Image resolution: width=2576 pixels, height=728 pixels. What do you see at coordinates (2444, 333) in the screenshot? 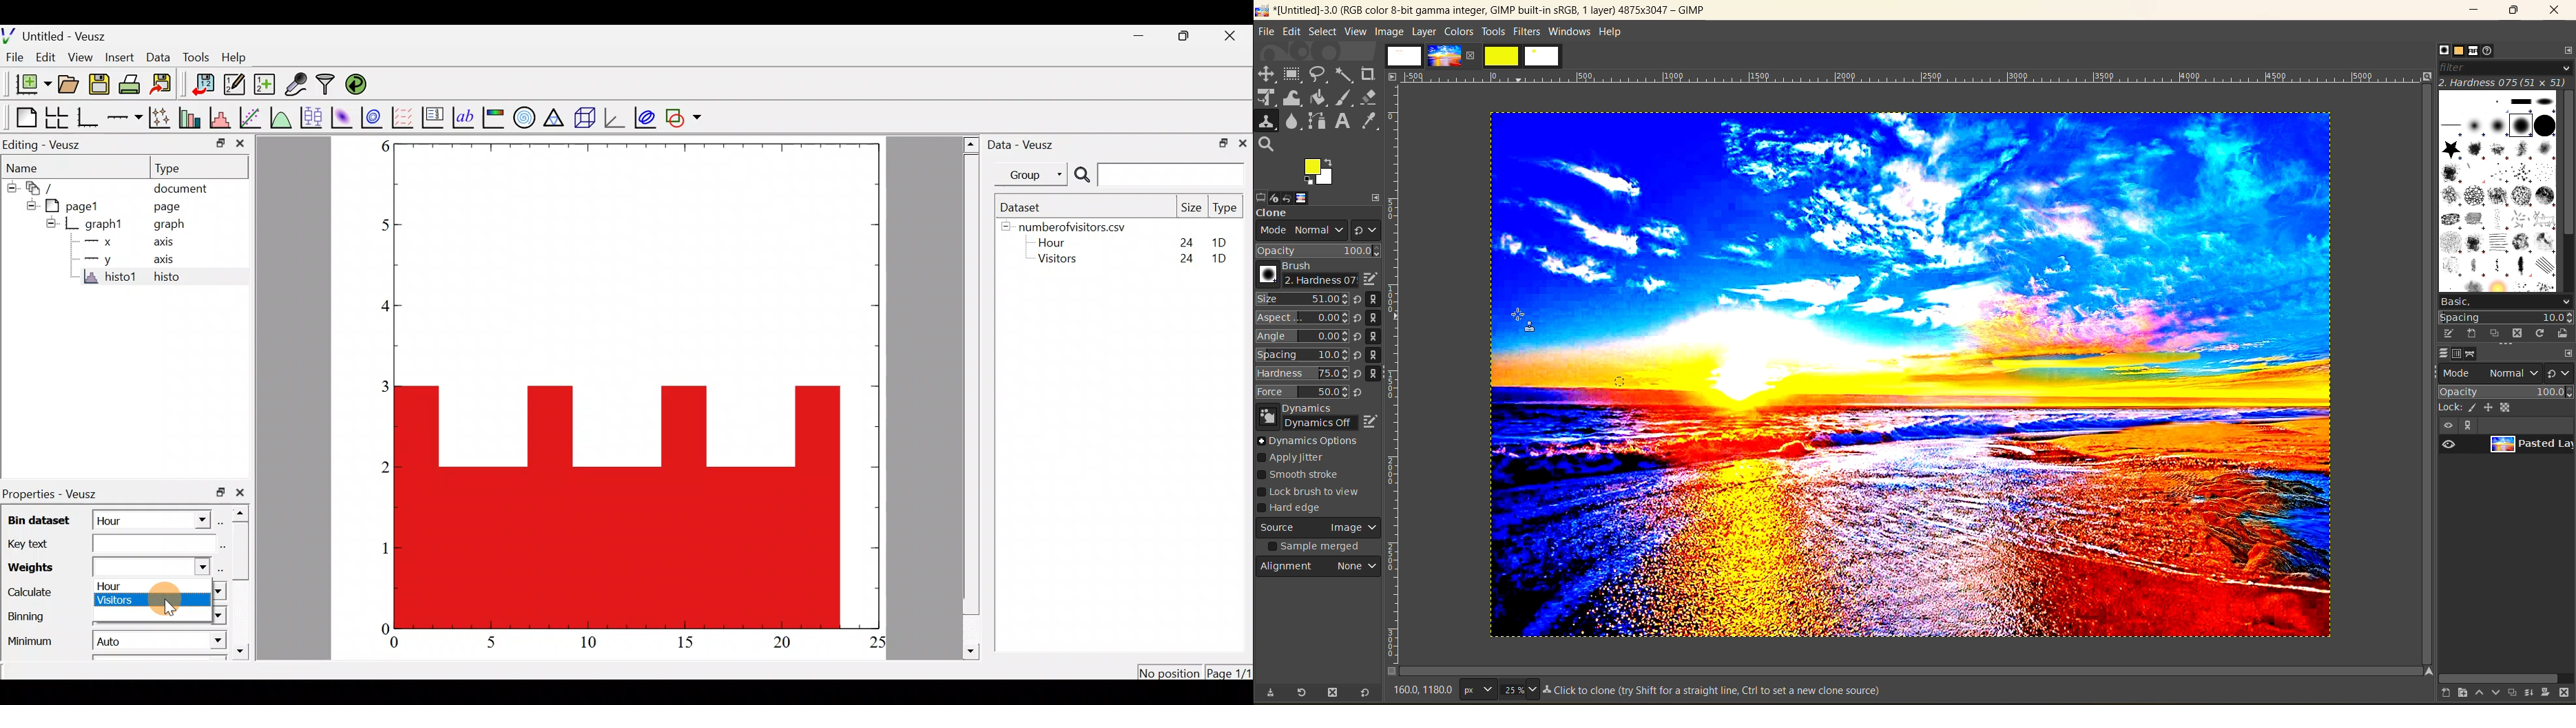
I see `edit this brush` at bounding box center [2444, 333].